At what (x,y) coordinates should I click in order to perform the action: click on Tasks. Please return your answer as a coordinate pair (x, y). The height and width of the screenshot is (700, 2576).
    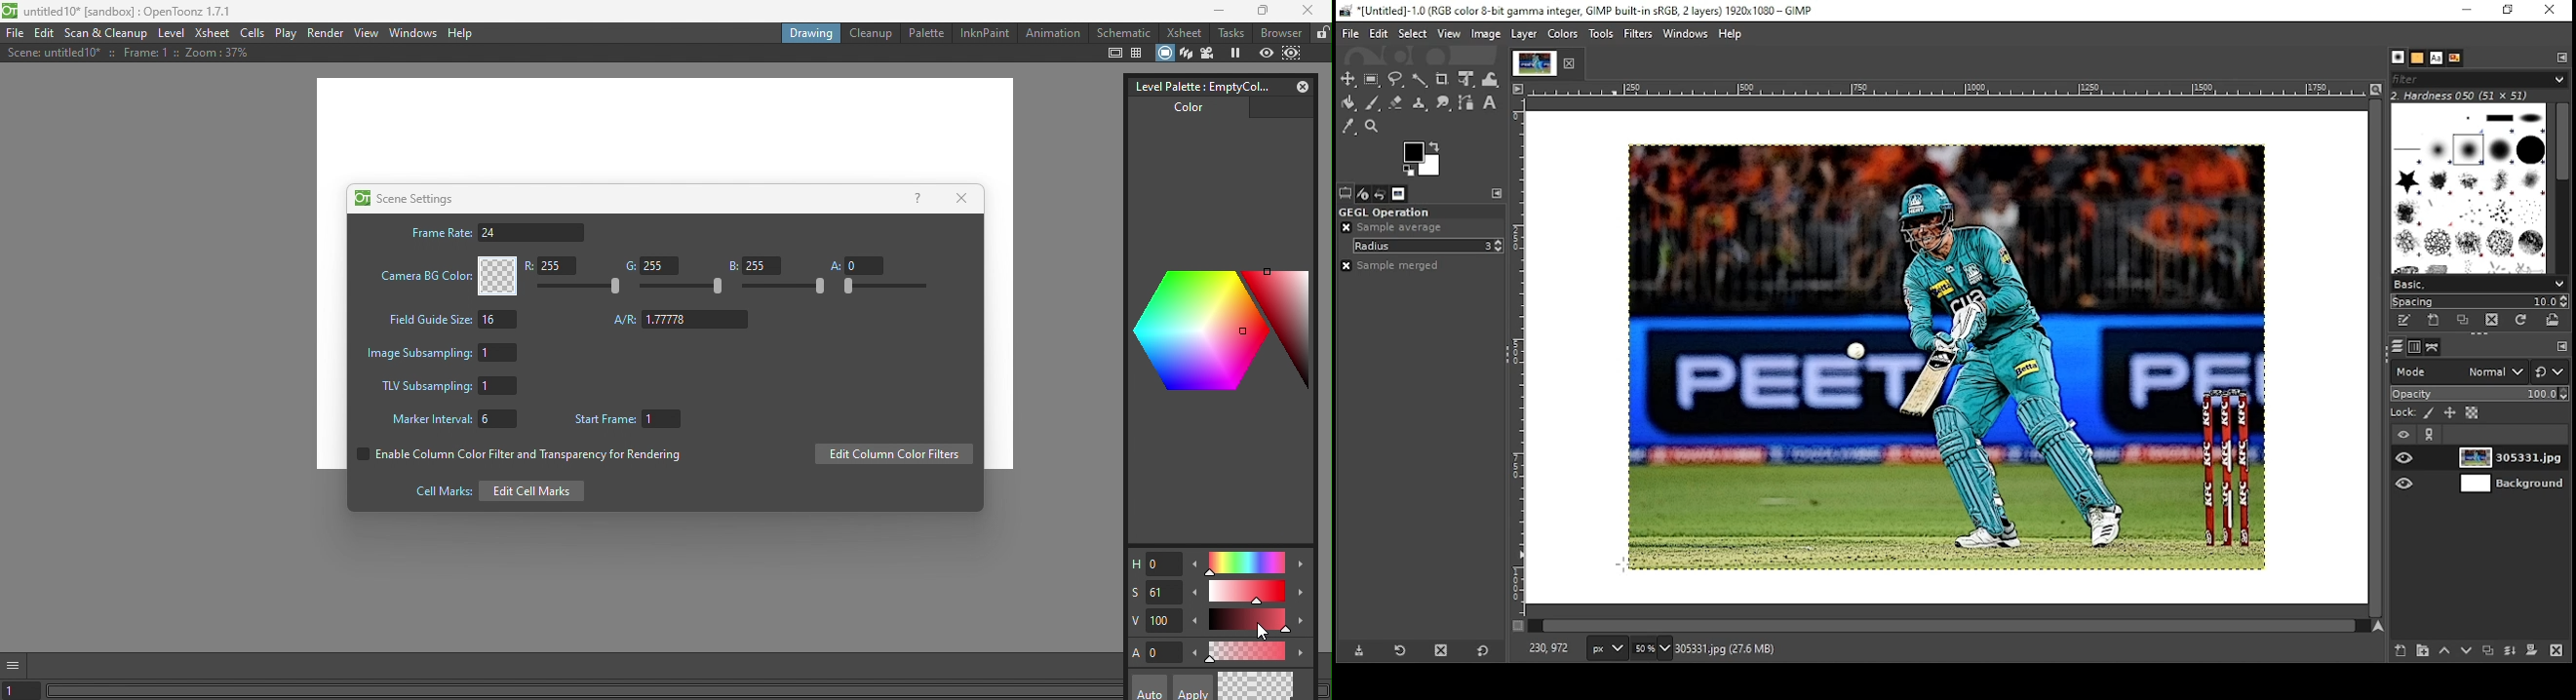
    Looking at the image, I should click on (1230, 33).